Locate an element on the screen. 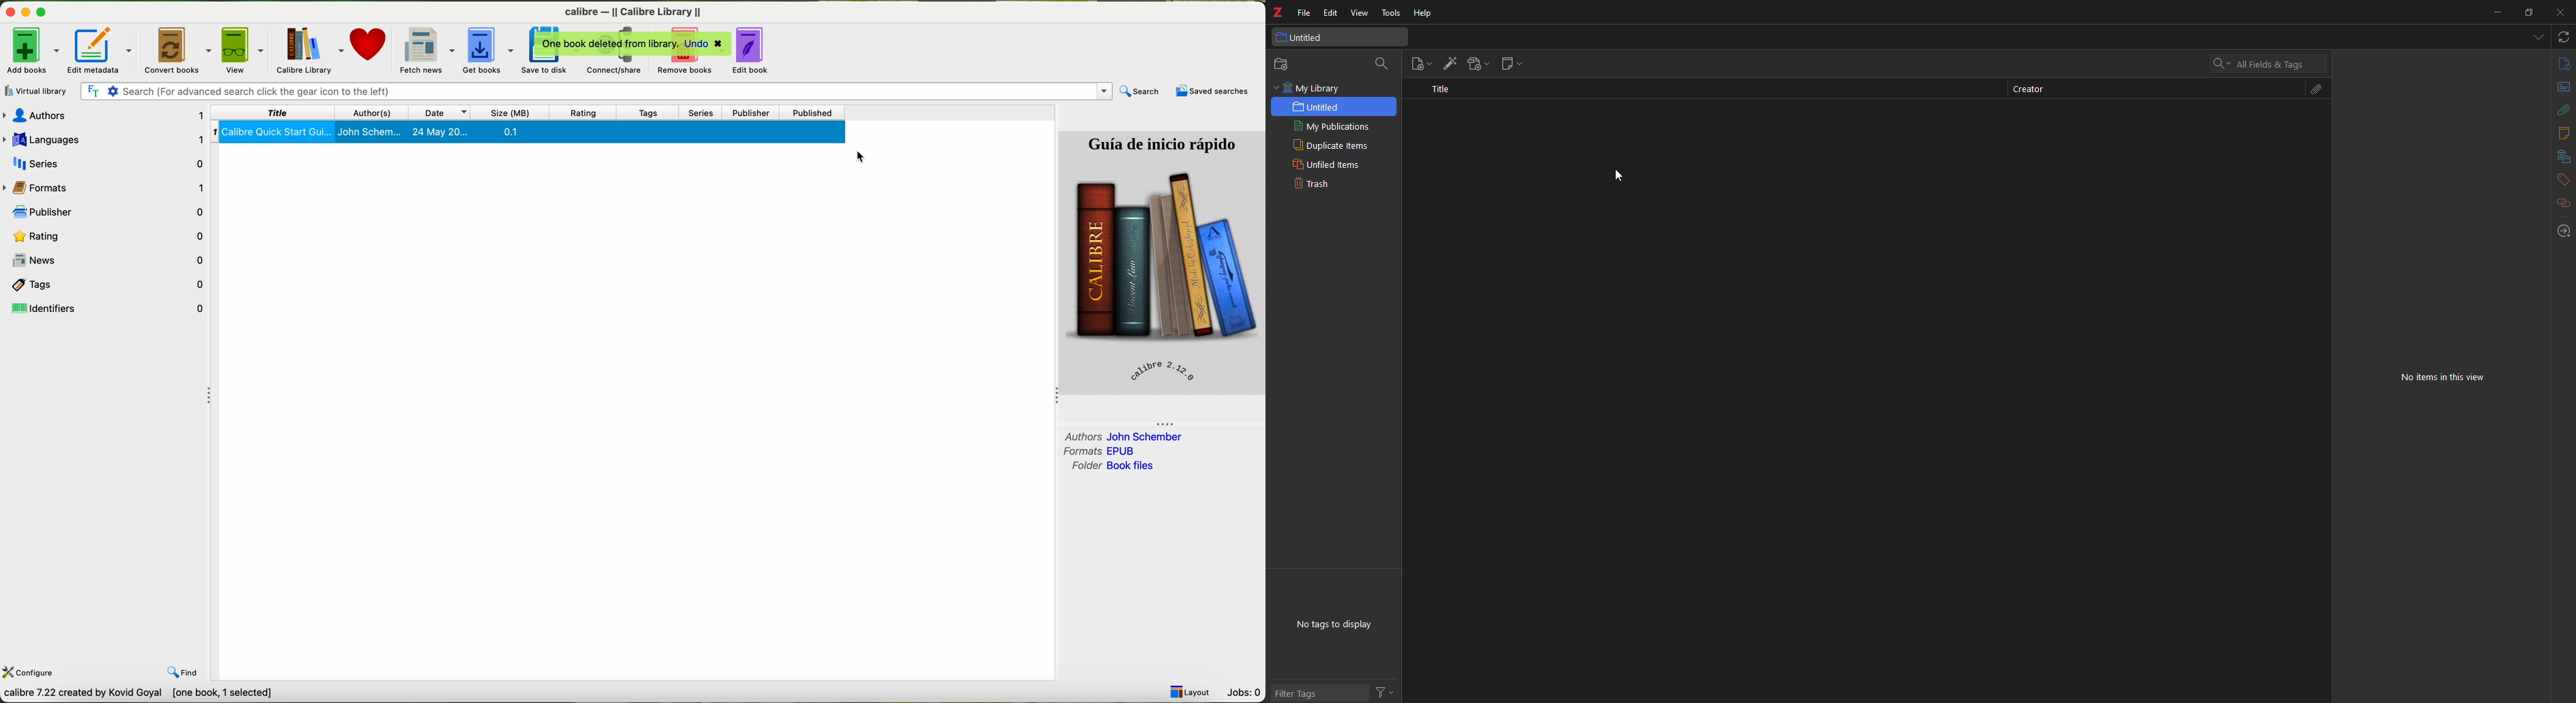  donate is located at coordinates (369, 47).